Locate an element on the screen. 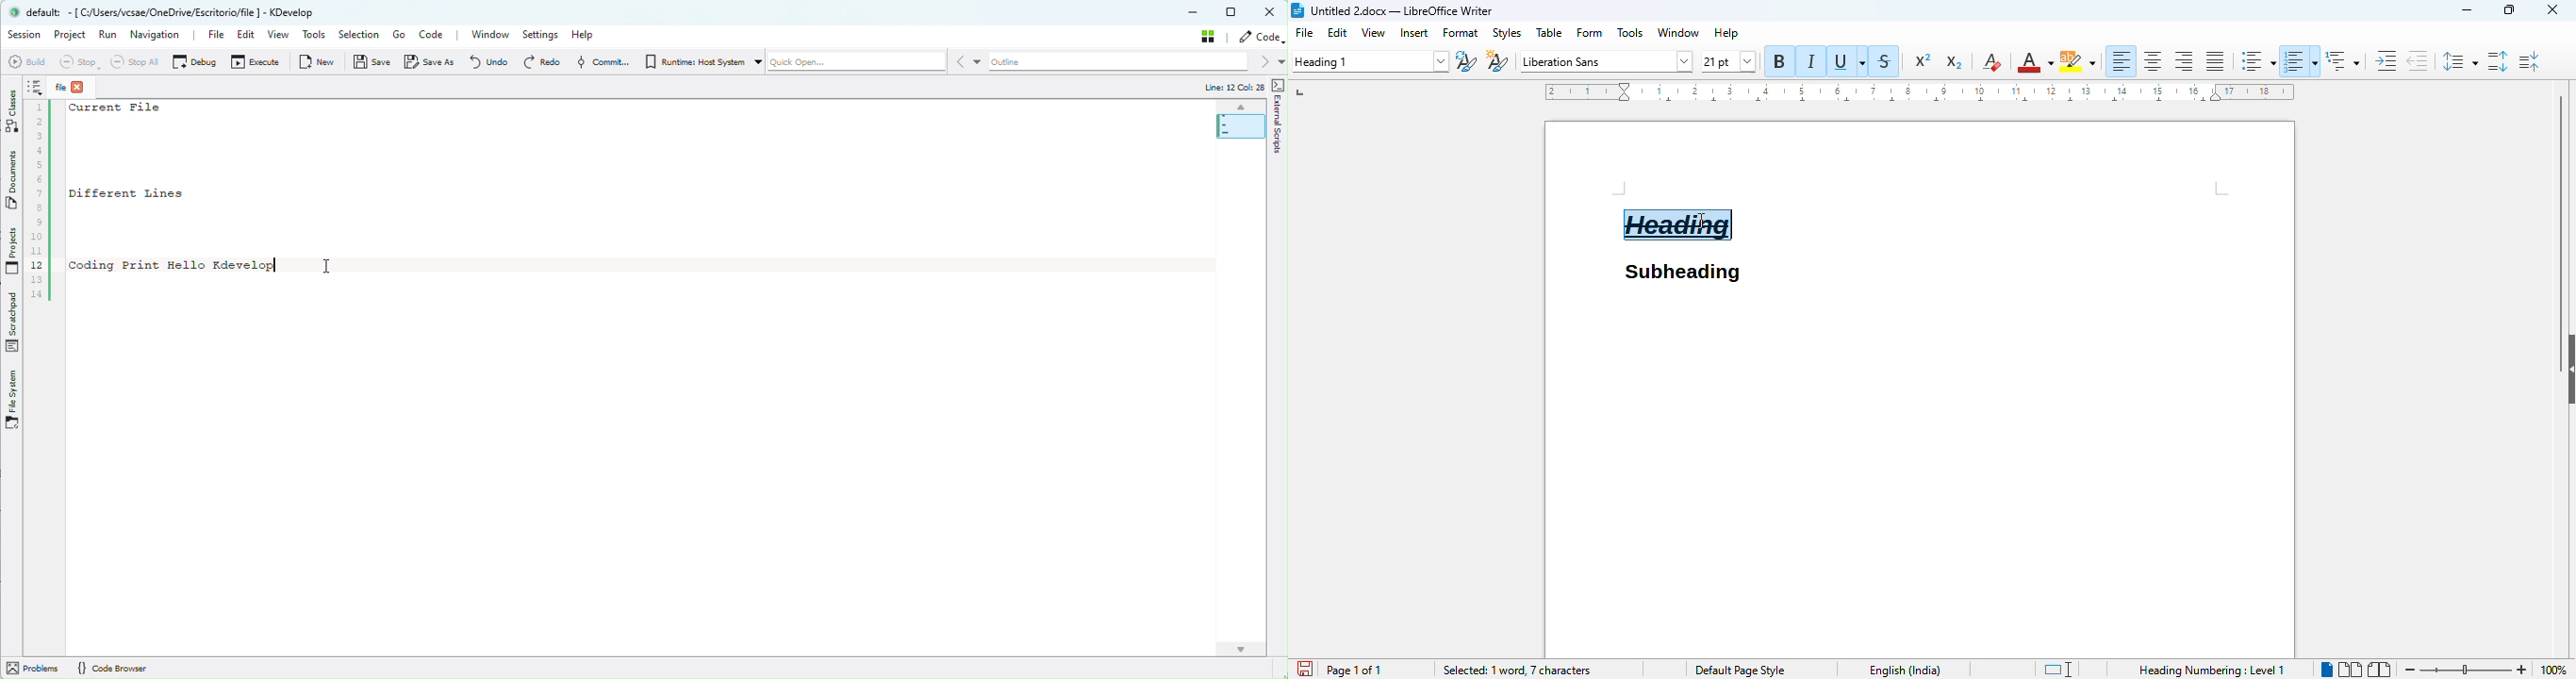  decrease indent is located at coordinates (2417, 60).